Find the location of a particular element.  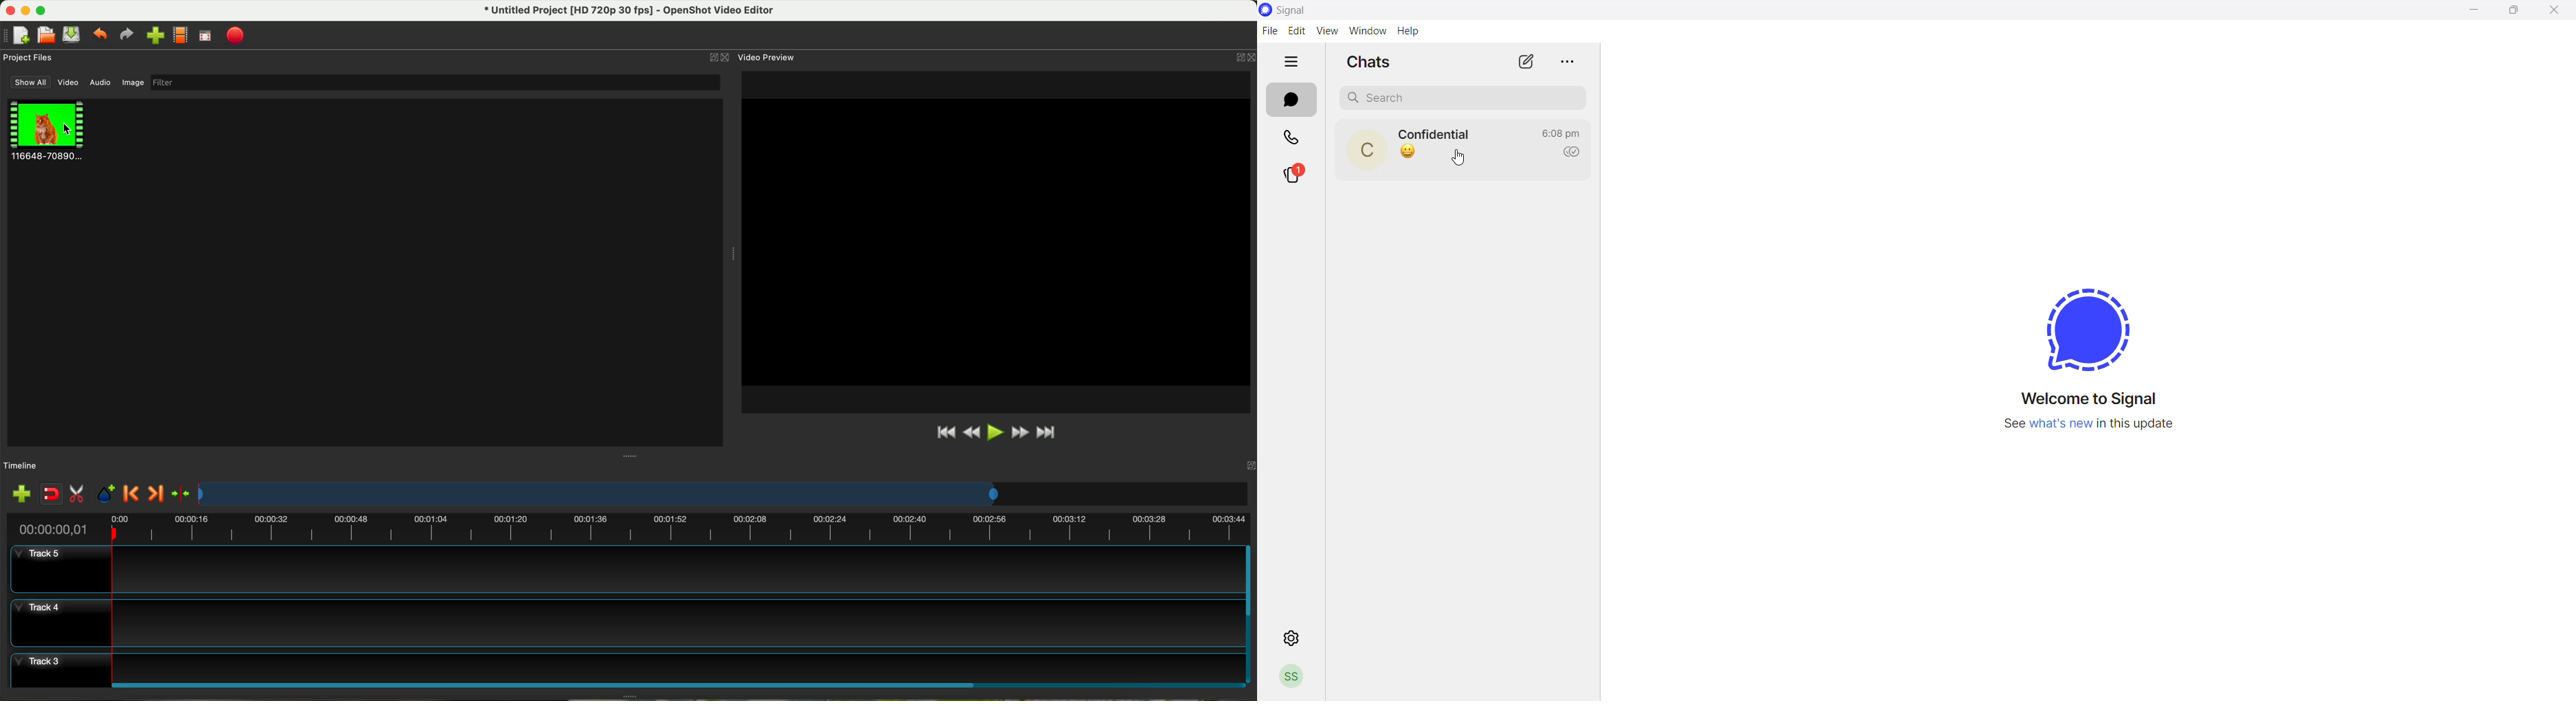

file is located at coordinates (1272, 30).